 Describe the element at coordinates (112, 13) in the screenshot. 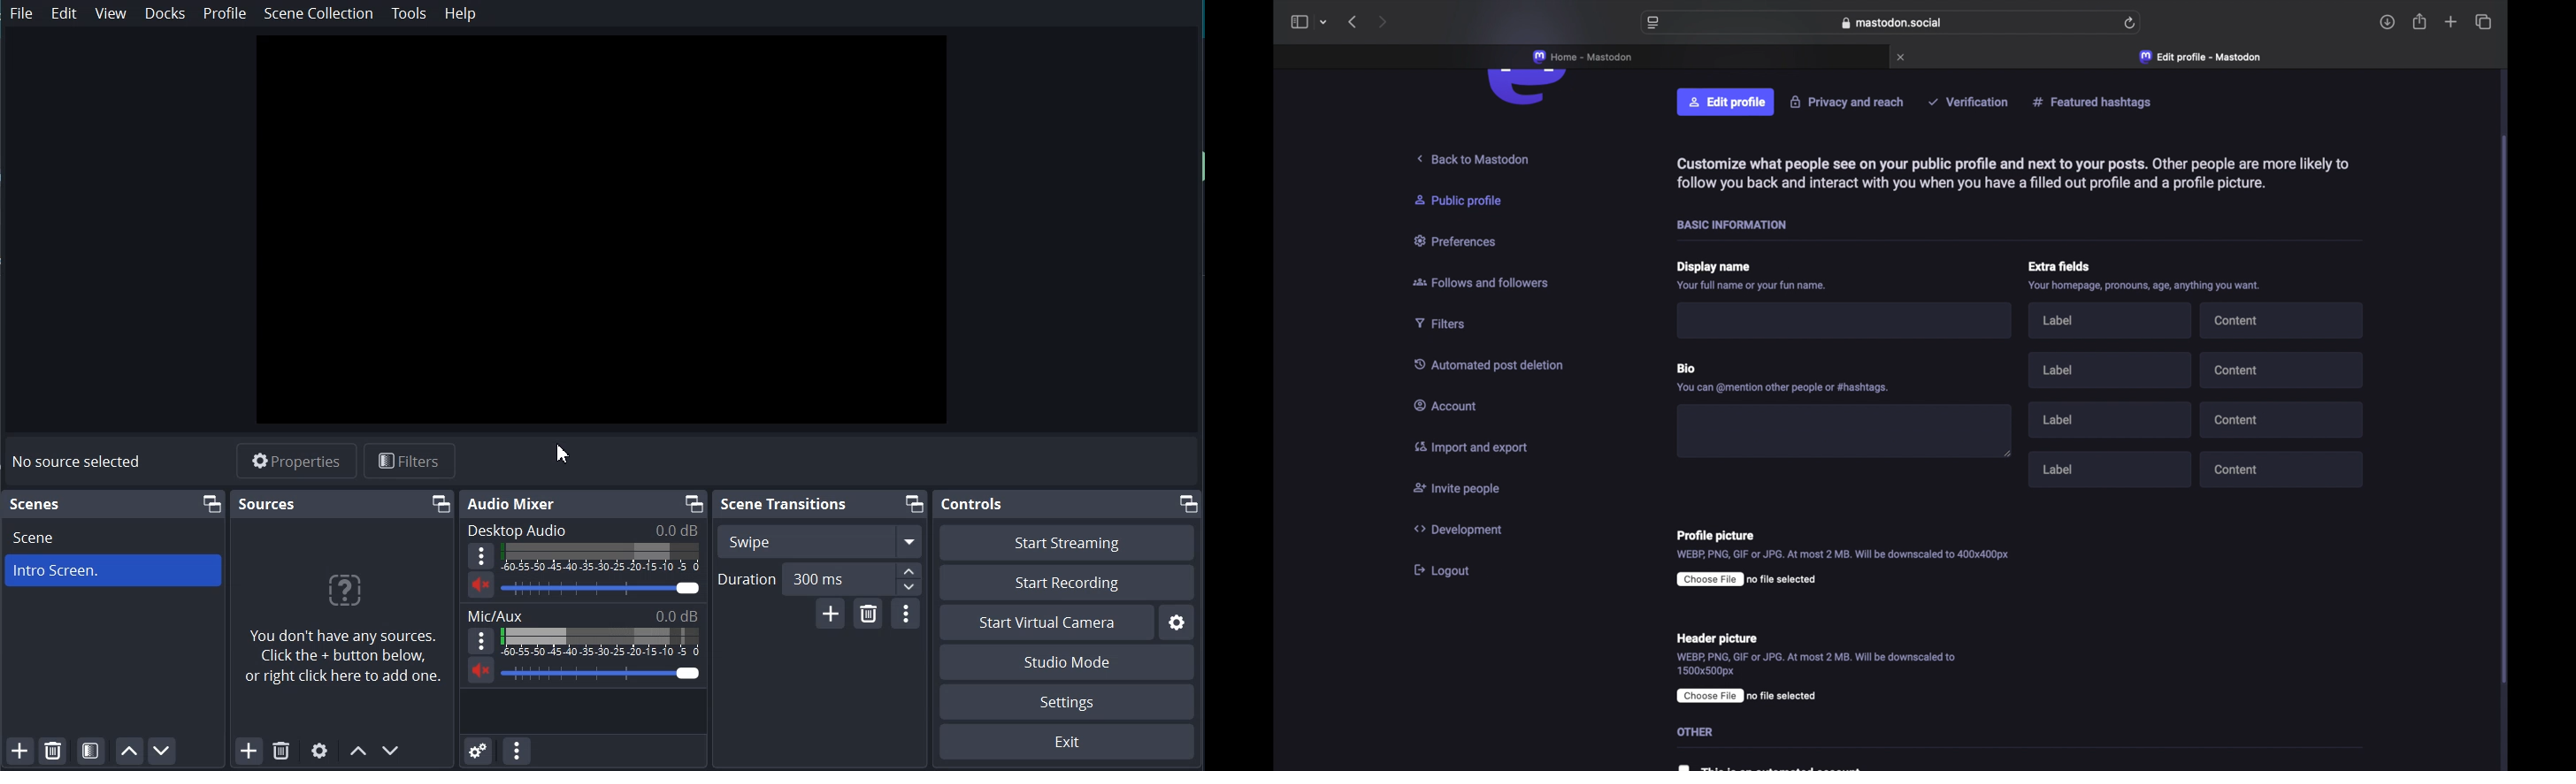

I see `View` at that location.